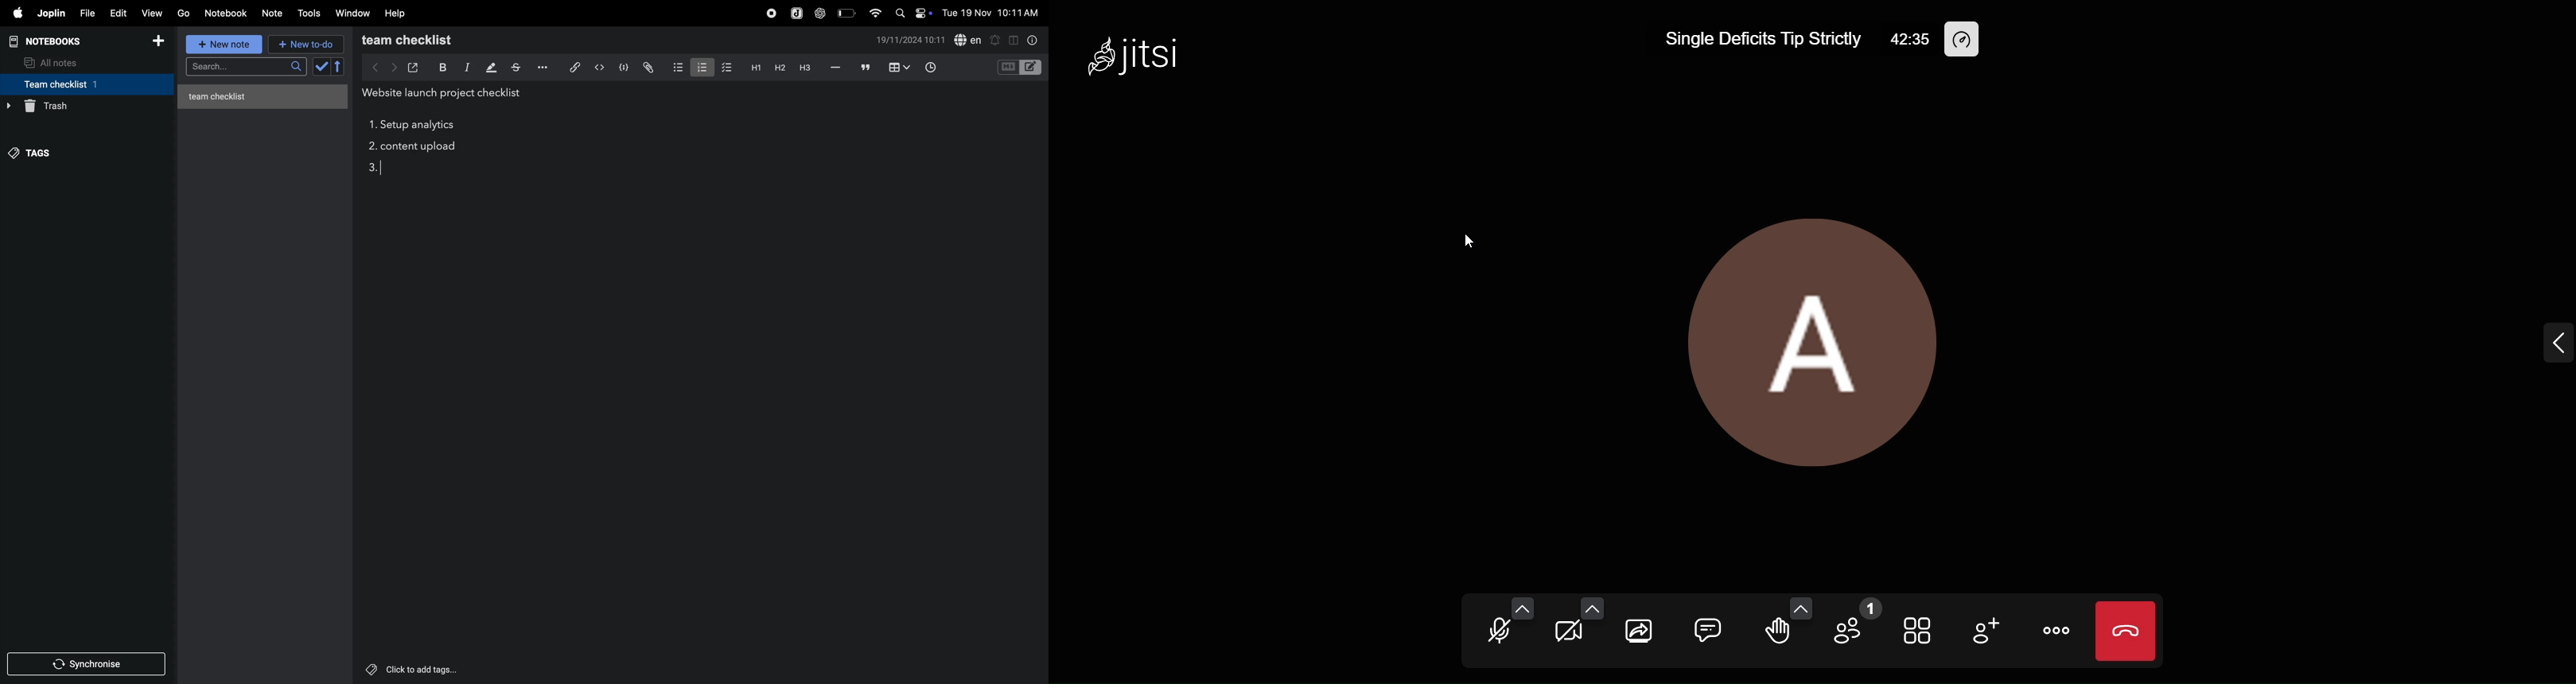 Image resolution: width=2576 pixels, height=700 pixels. I want to click on itallic, so click(466, 67).